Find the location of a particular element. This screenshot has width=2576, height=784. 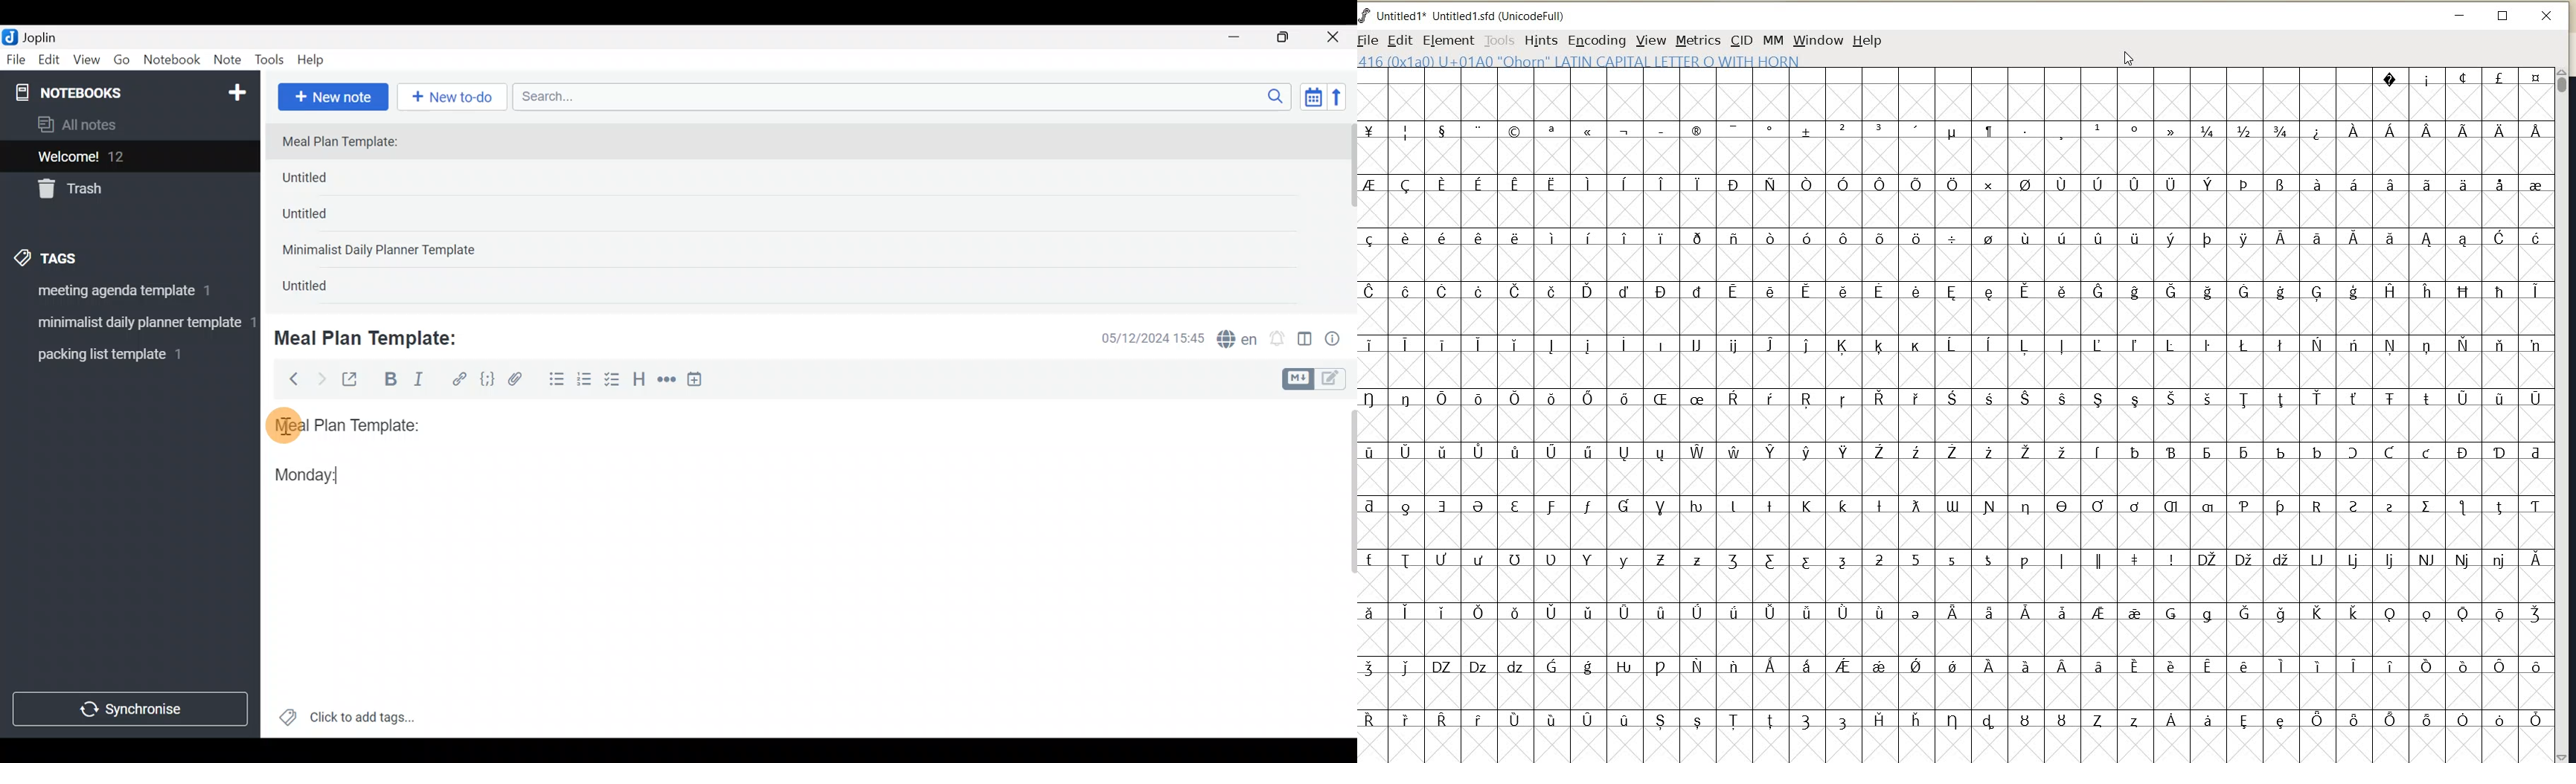

Tools is located at coordinates (270, 61).